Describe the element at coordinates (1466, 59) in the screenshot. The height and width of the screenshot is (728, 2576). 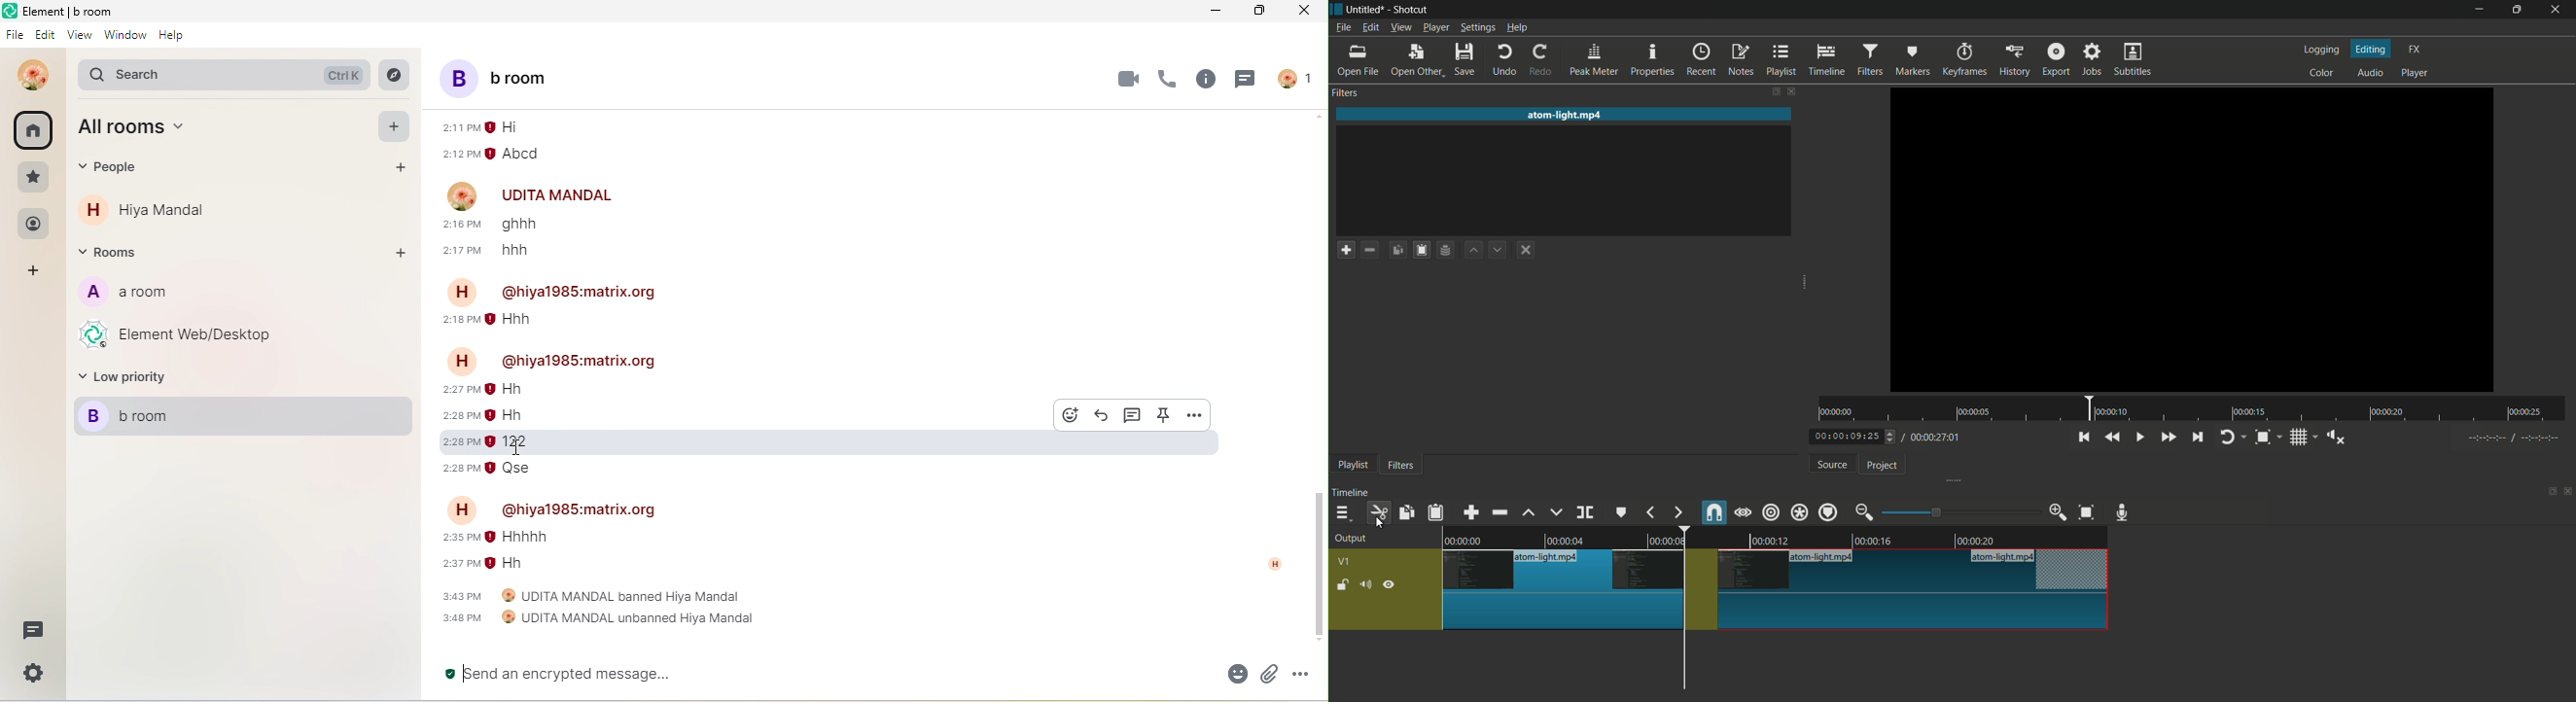
I see `save` at that location.